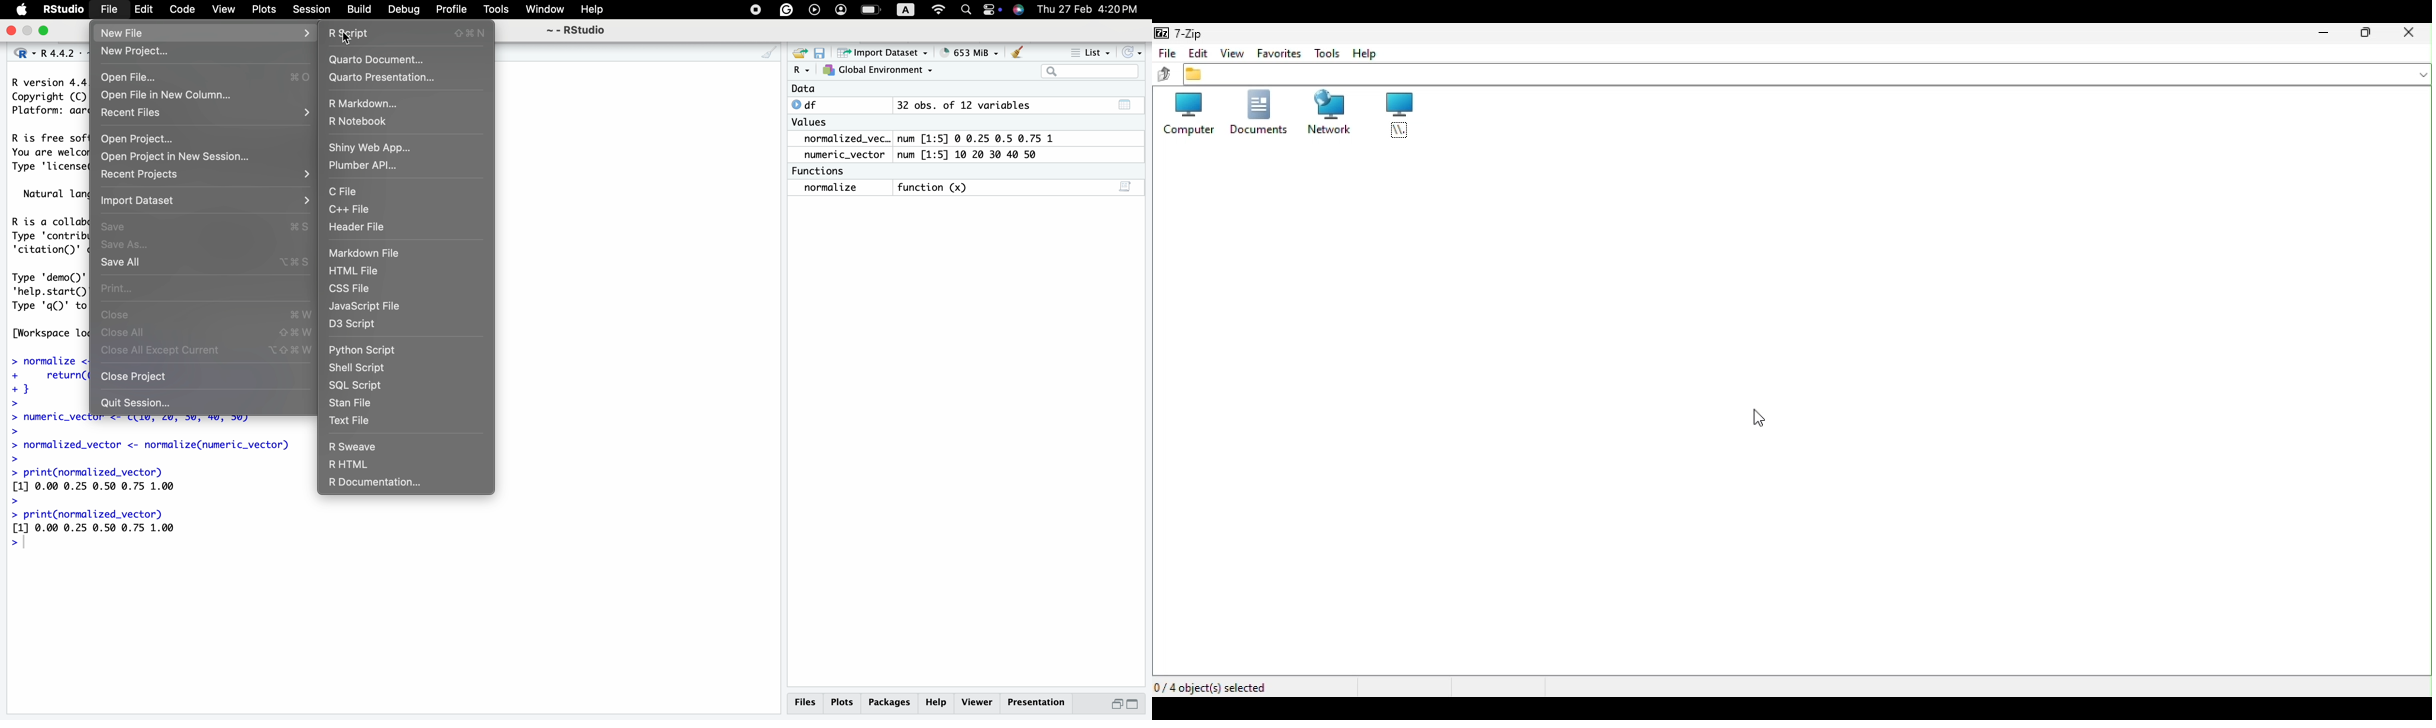  I want to click on JavaScript File, so click(368, 306).